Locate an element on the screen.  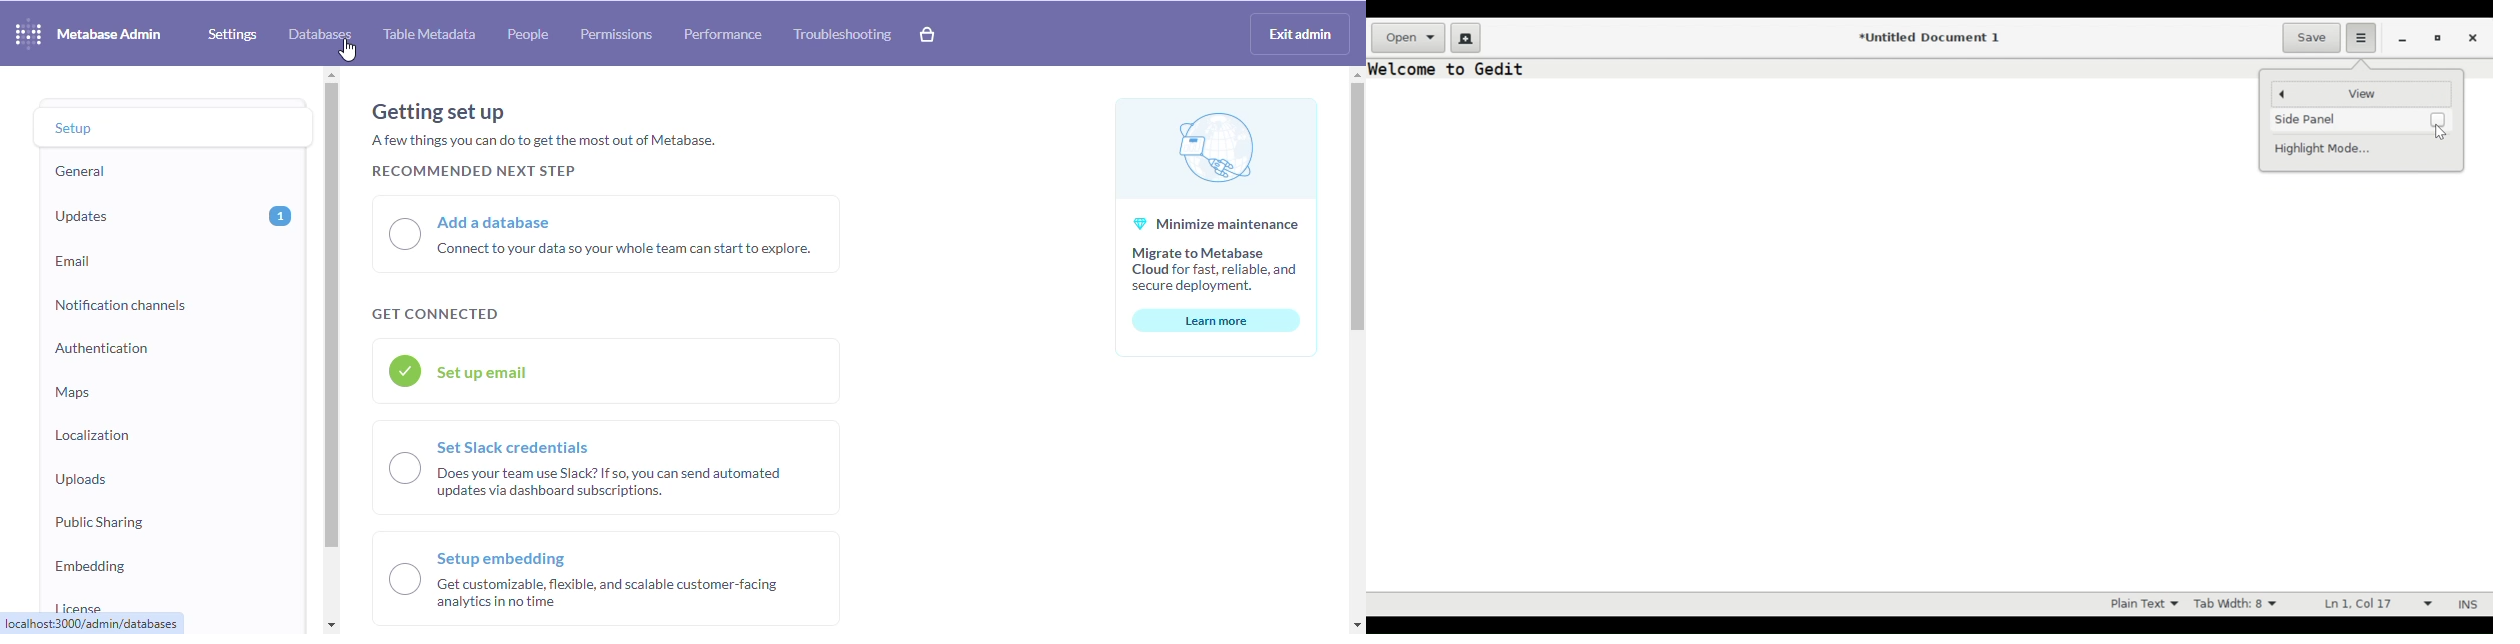
setup is located at coordinates (81, 126).